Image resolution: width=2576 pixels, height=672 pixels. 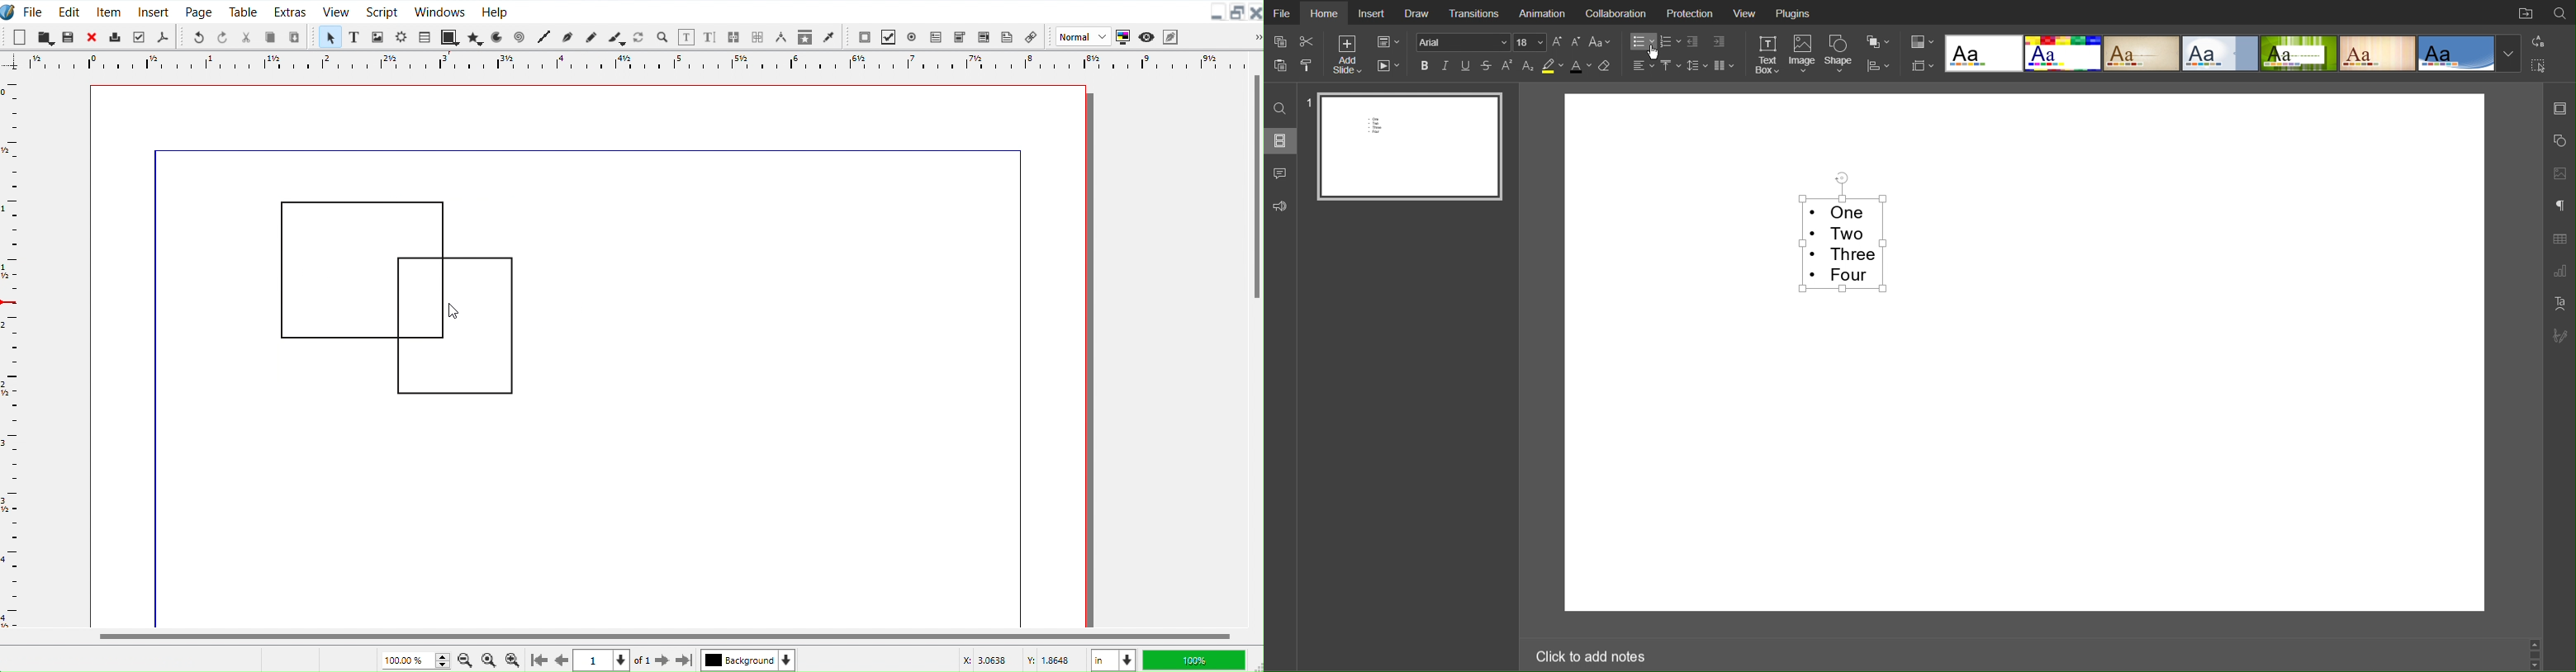 What do you see at coordinates (19, 36) in the screenshot?
I see `New` at bounding box center [19, 36].